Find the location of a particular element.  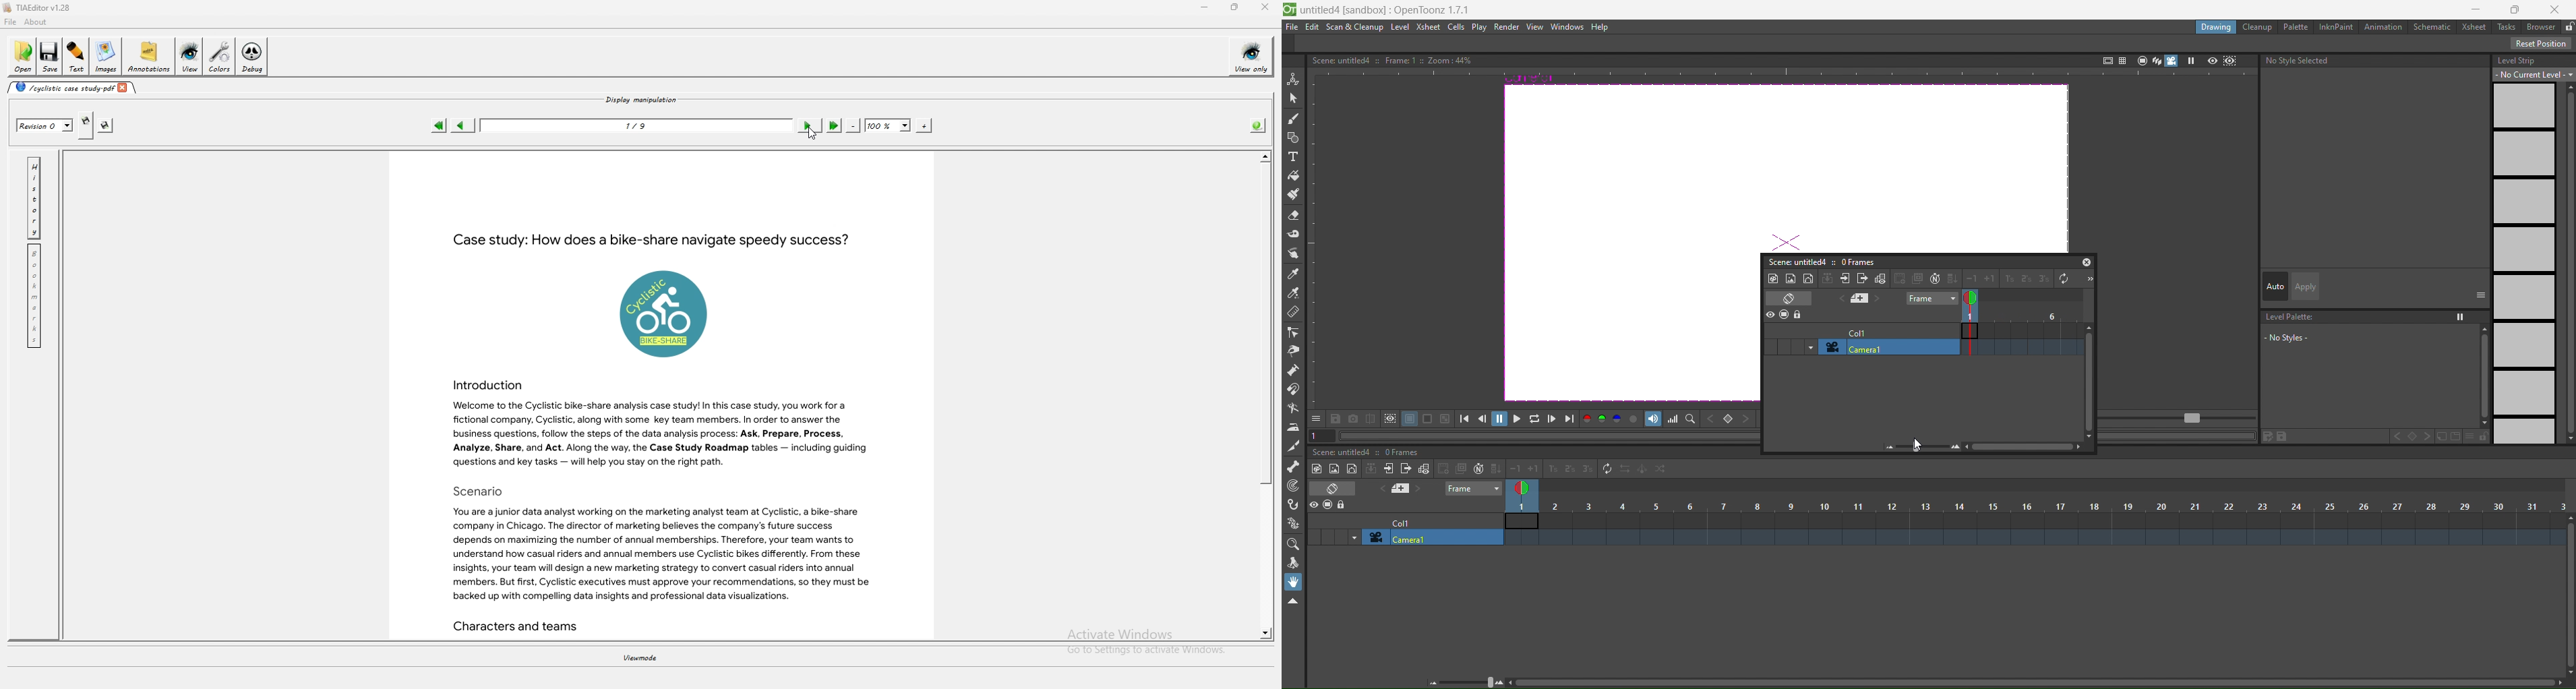

tape tool is located at coordinates (1294, 233).